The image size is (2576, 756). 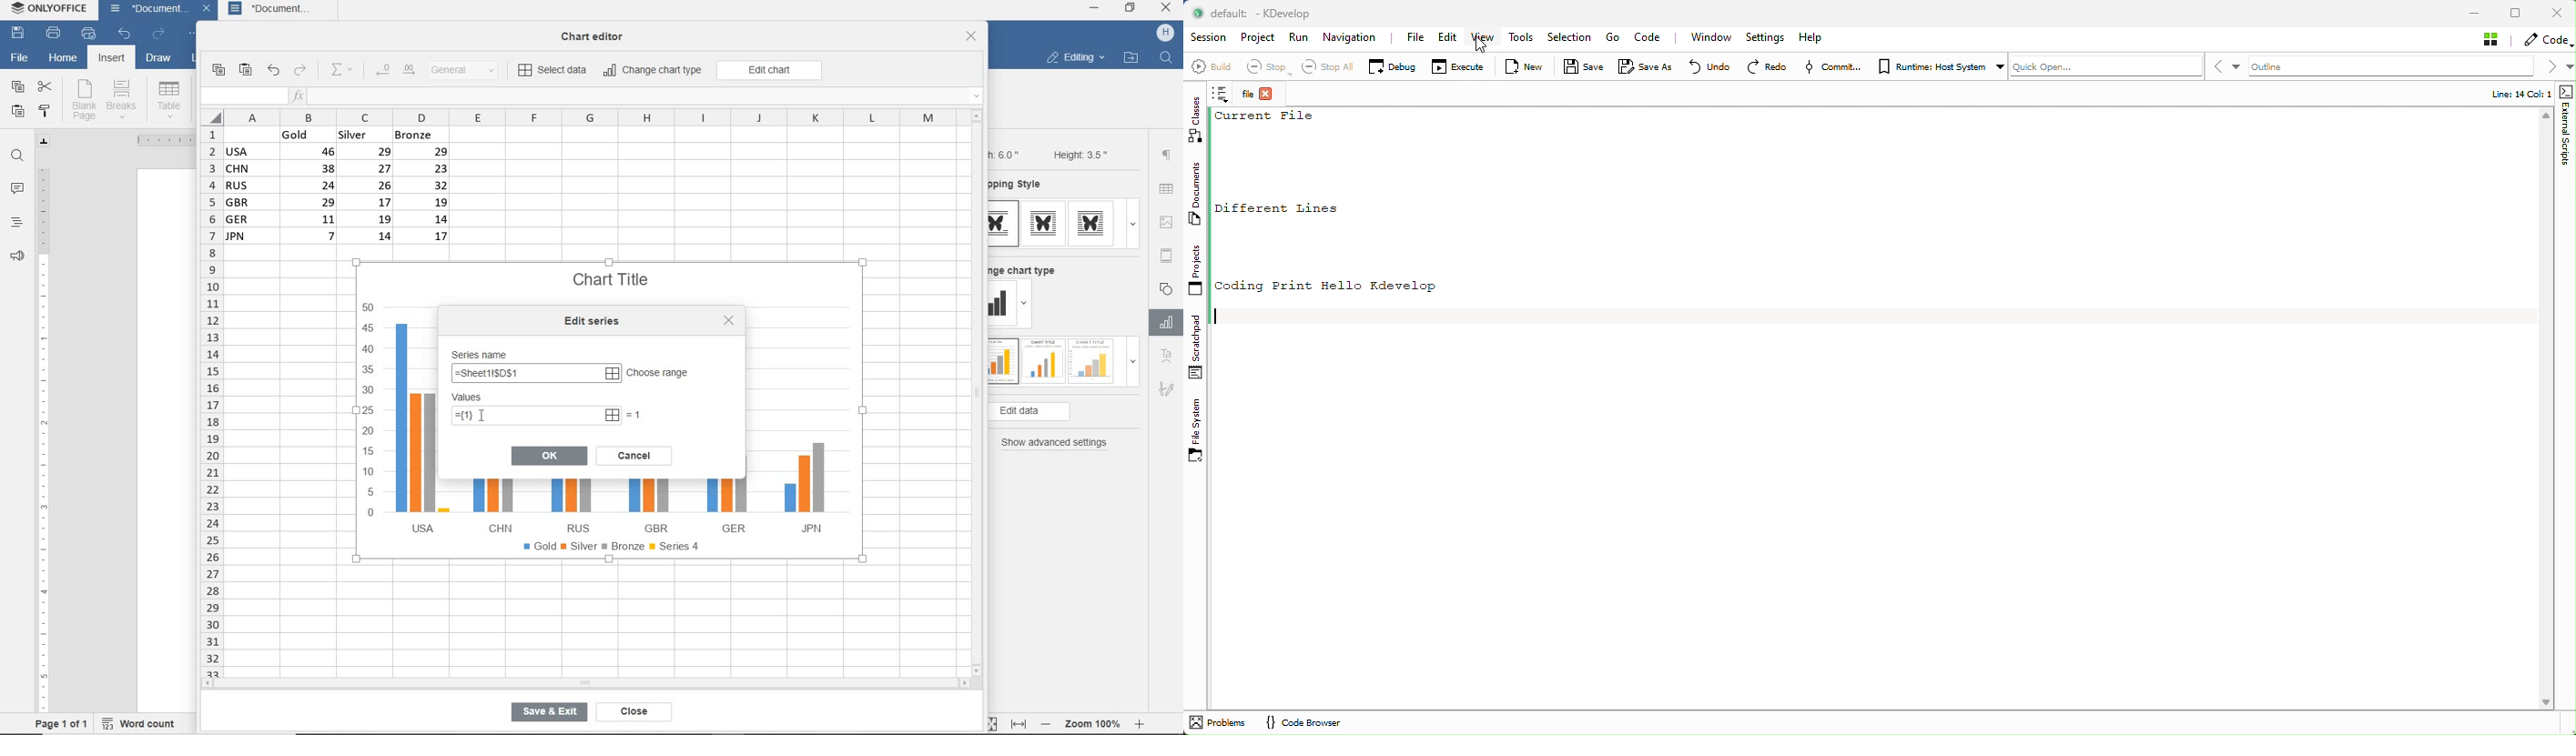 I want to click on type 1 , so click(x=1002, y=362).